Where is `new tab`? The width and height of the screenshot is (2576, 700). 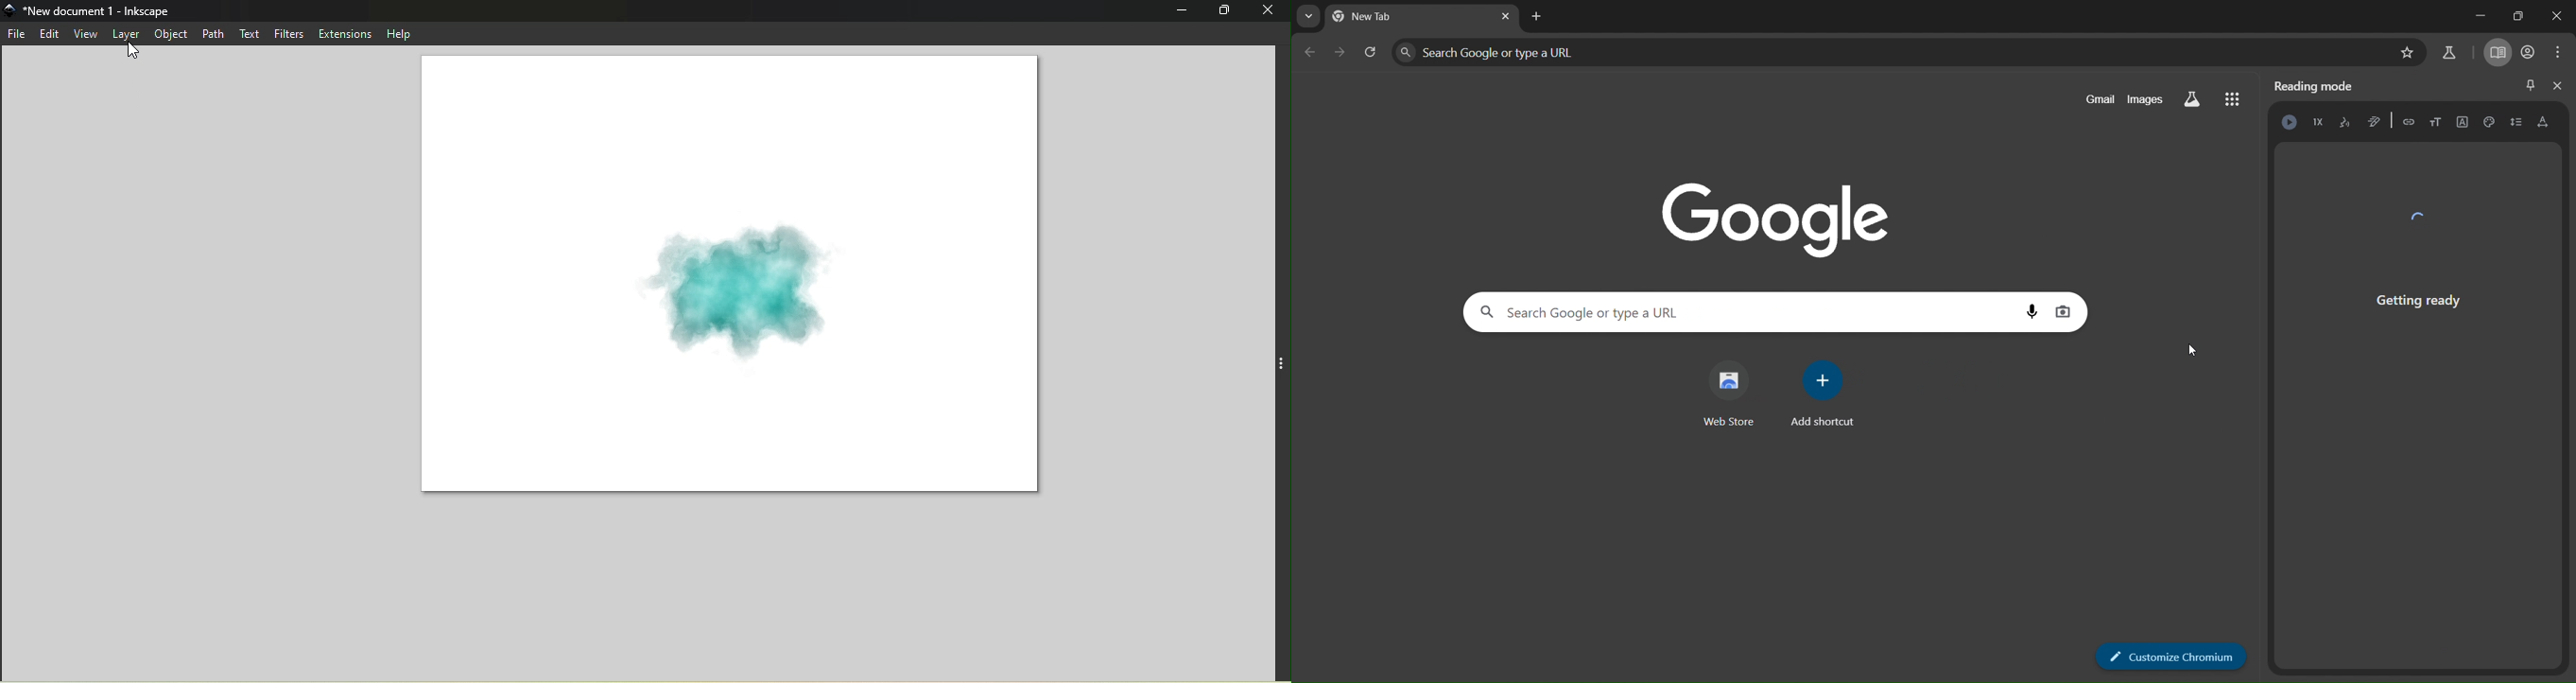 new tab is located at coordinates (1536, 16).